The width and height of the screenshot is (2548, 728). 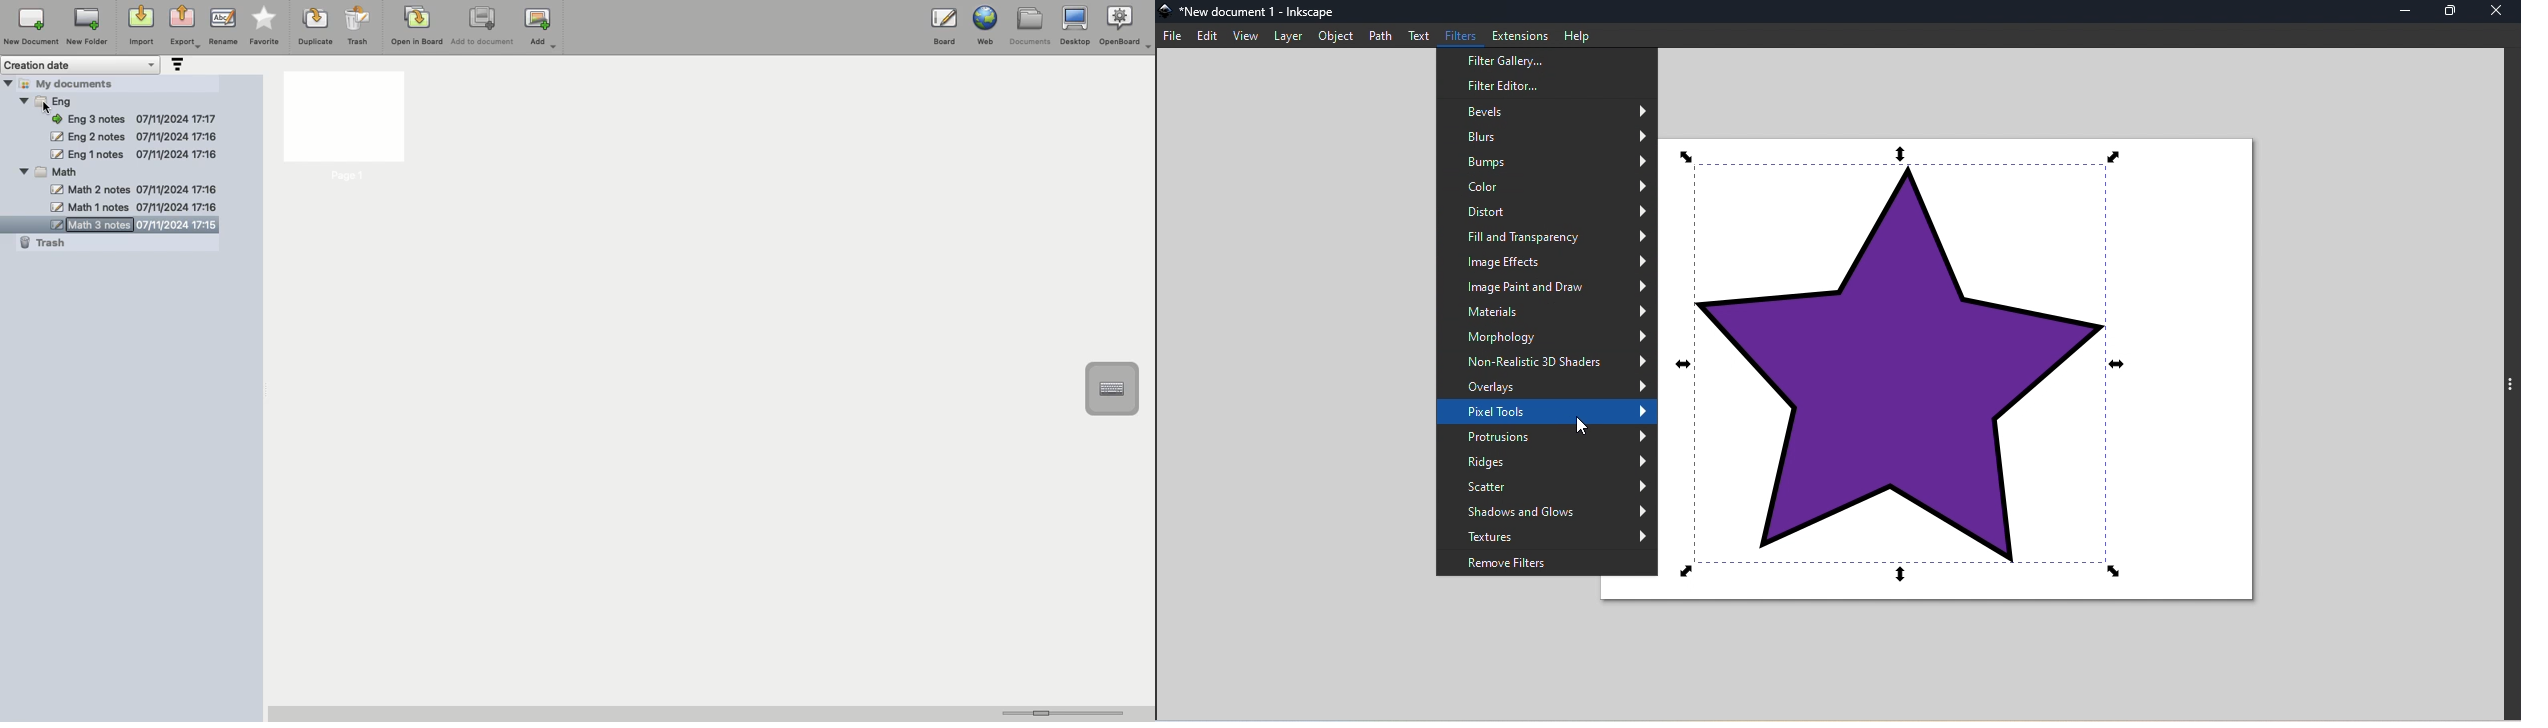 What do you see at coordinates (2509, 381) in the screenshot?
I see `toggle command panel` at bounding box center [2509, 381].